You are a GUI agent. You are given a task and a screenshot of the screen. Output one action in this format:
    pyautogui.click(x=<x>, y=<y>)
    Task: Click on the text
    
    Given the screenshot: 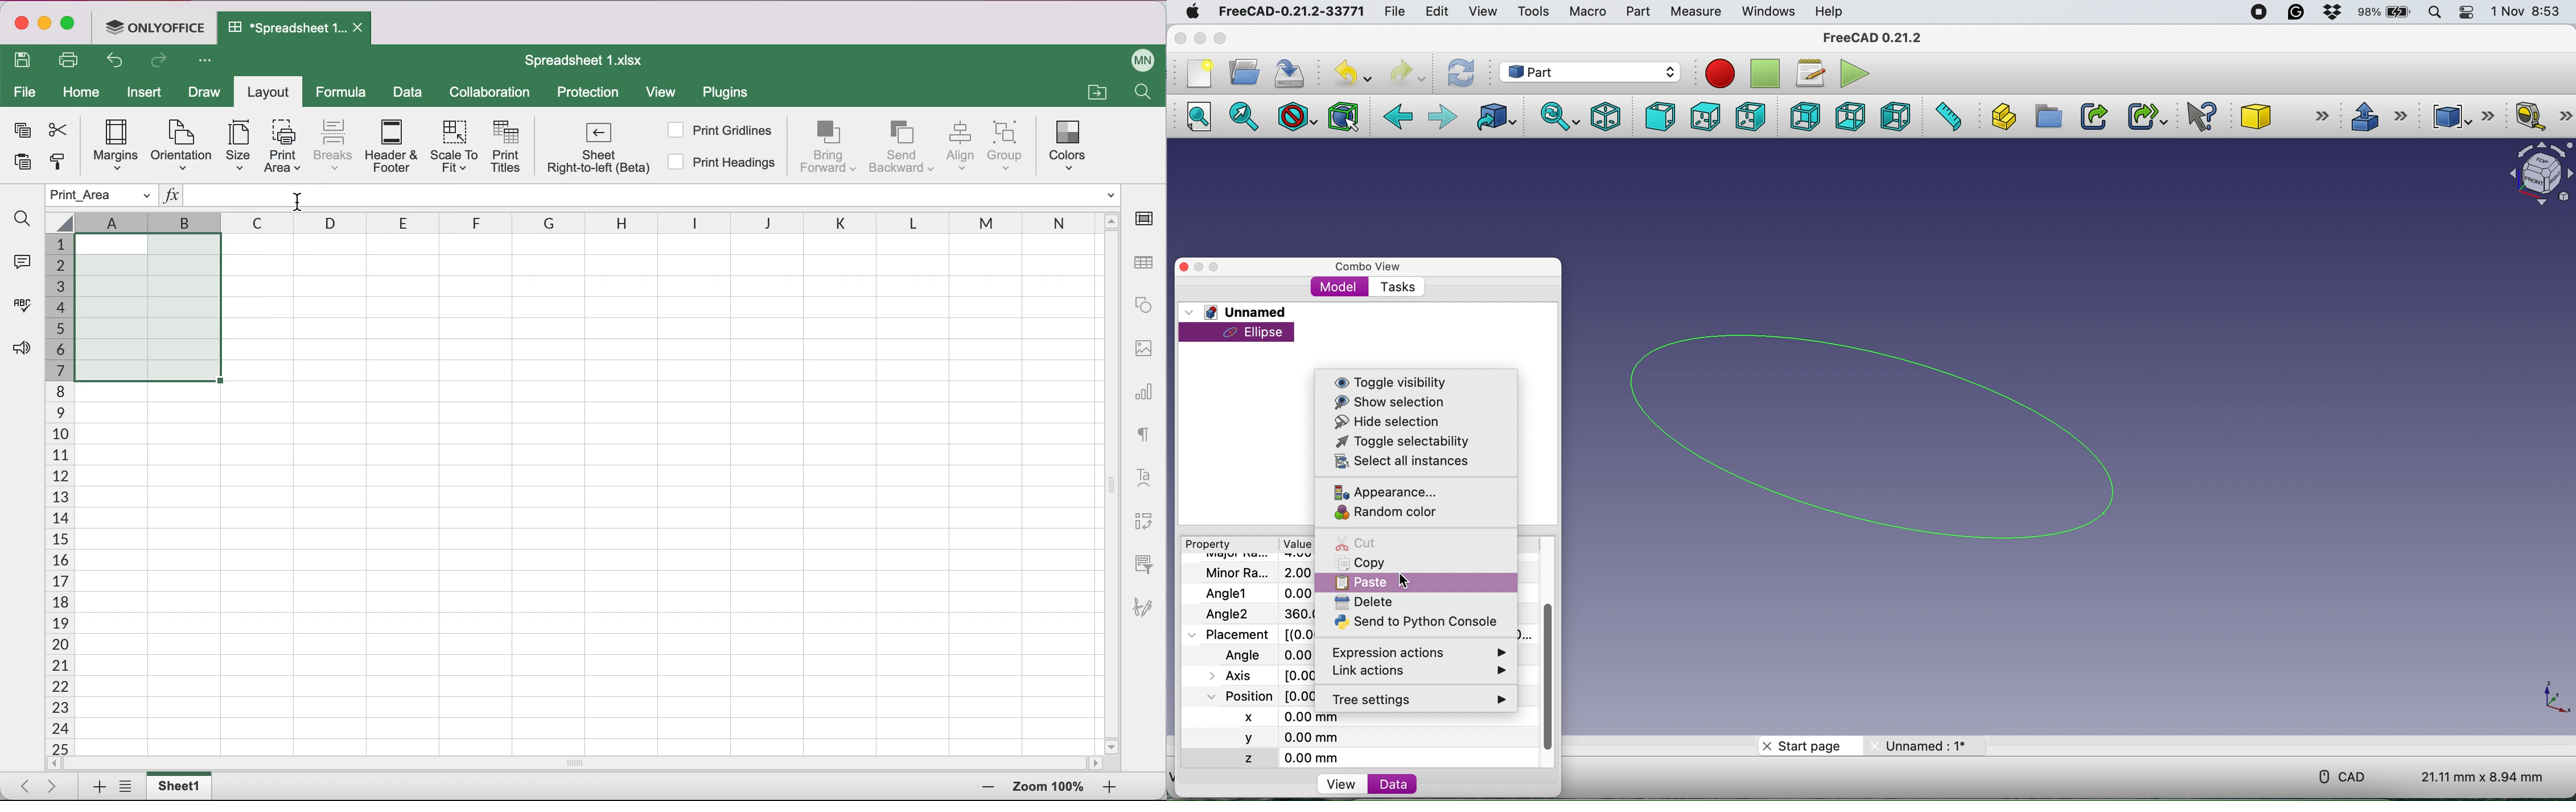 What is the action you would take?
    pyautogui.click(x=1144, y=432)
    